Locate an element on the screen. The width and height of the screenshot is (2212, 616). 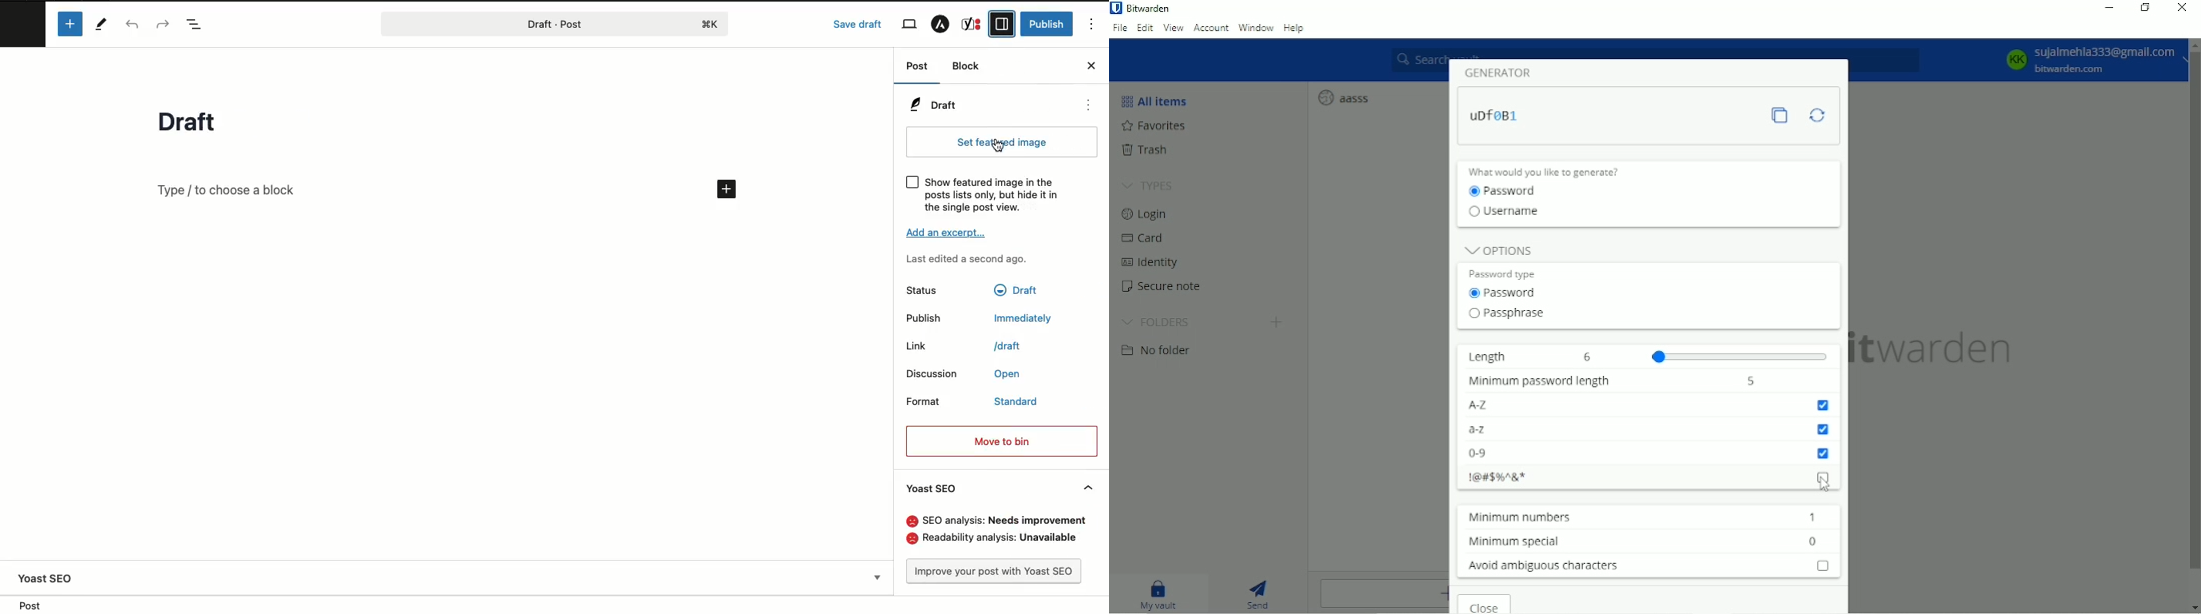
0-9 is located at coordinates (1497, 455).